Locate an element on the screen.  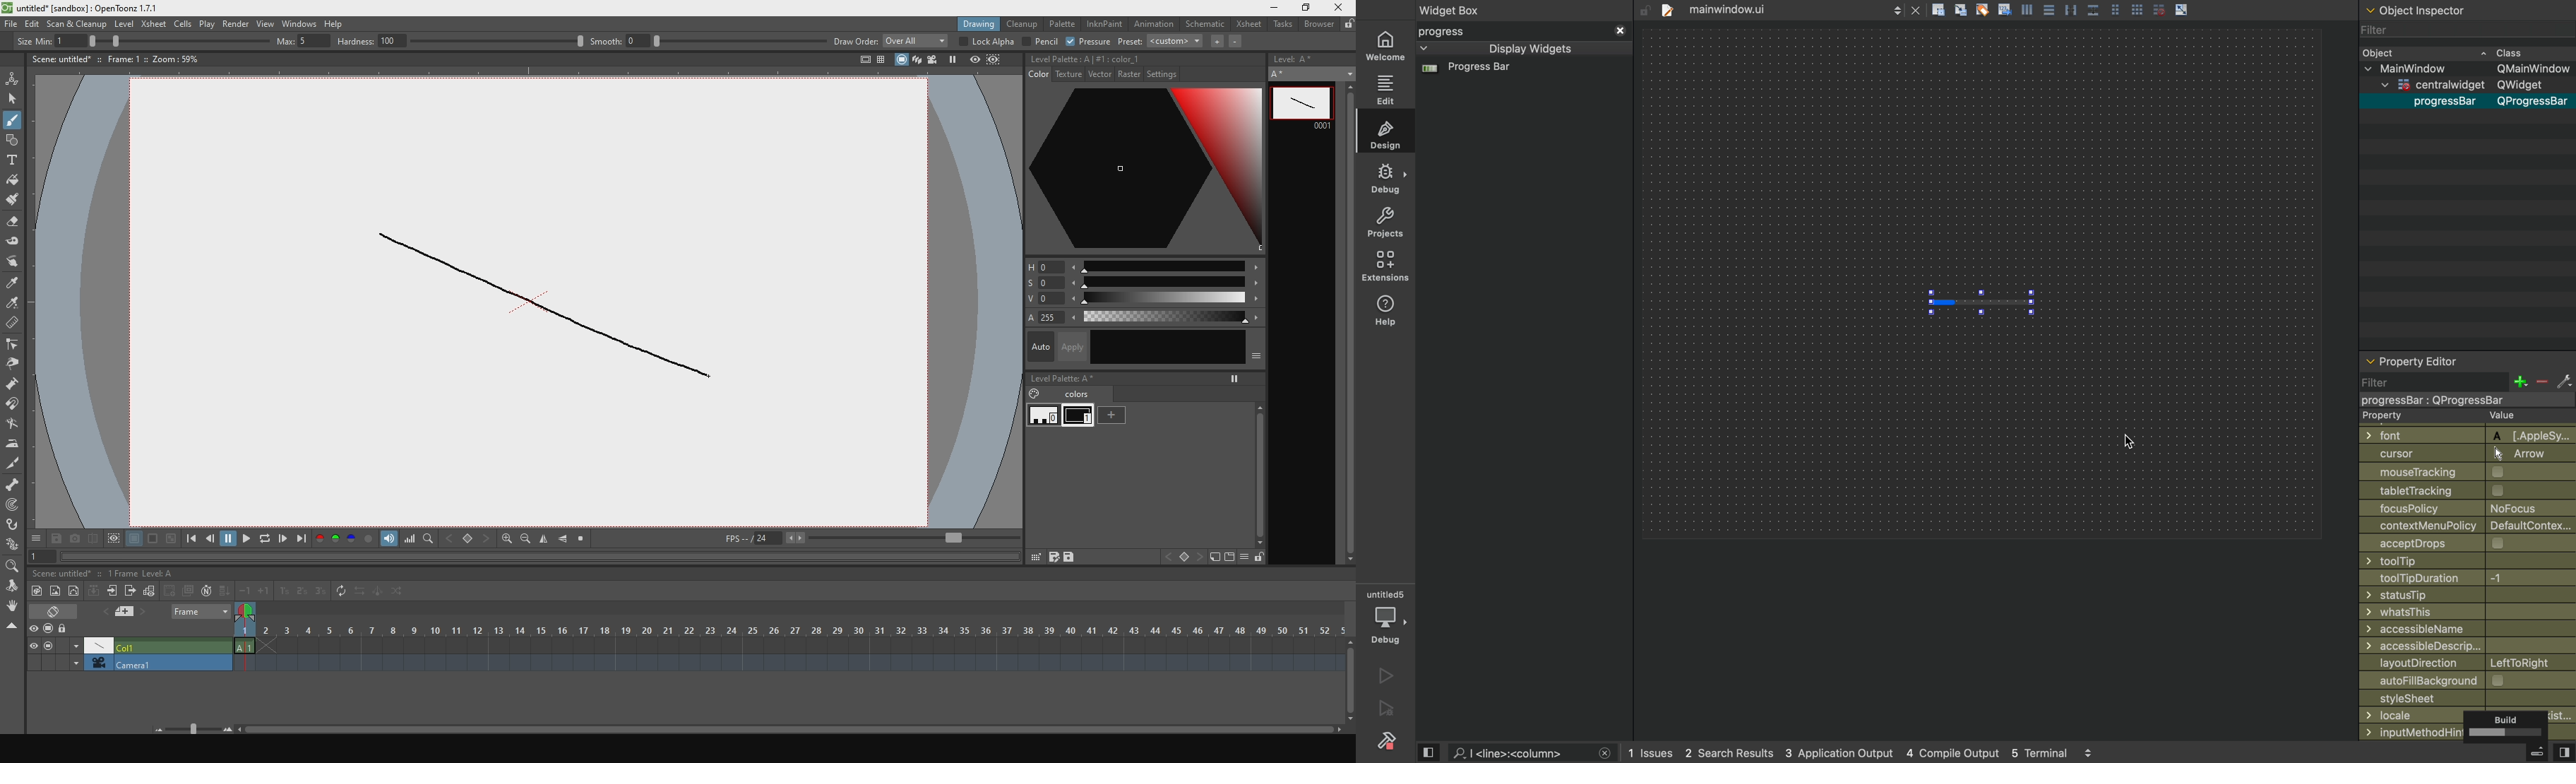
logs is located at coordinates (1866, 753).